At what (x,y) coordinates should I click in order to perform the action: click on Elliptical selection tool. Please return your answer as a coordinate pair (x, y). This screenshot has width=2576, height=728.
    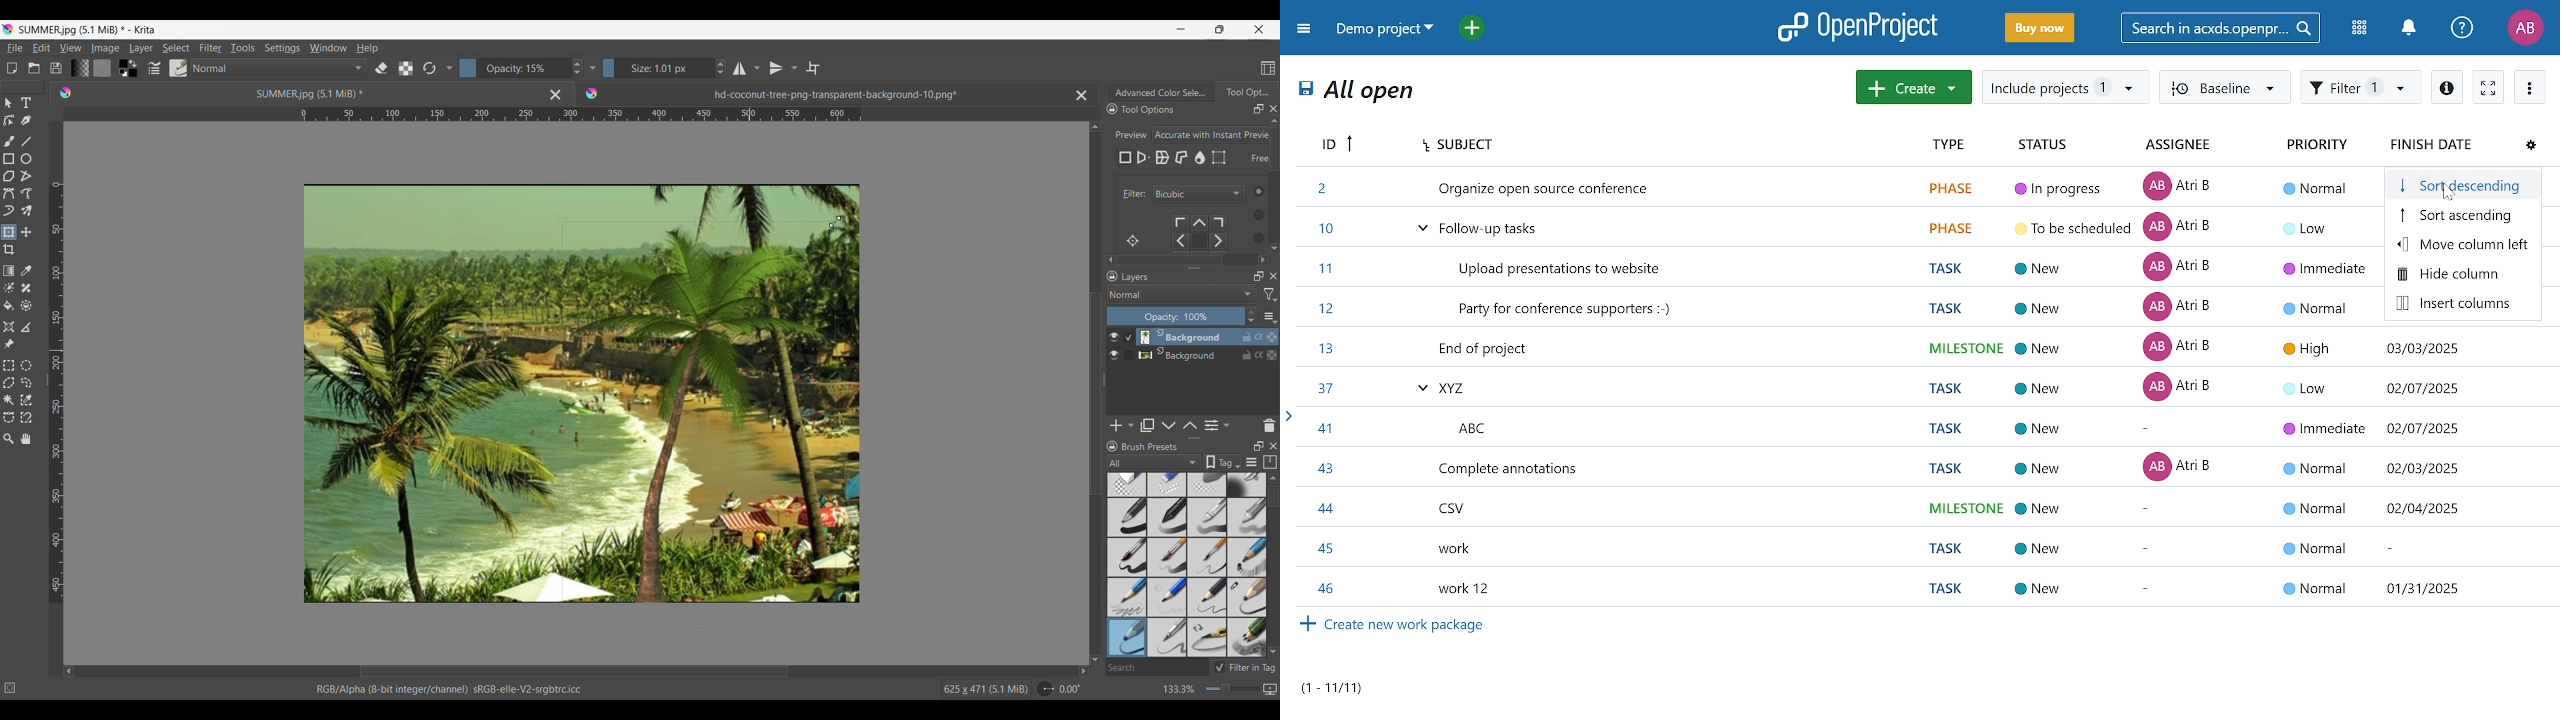
    Looking at the image, I should click on (26, 365).